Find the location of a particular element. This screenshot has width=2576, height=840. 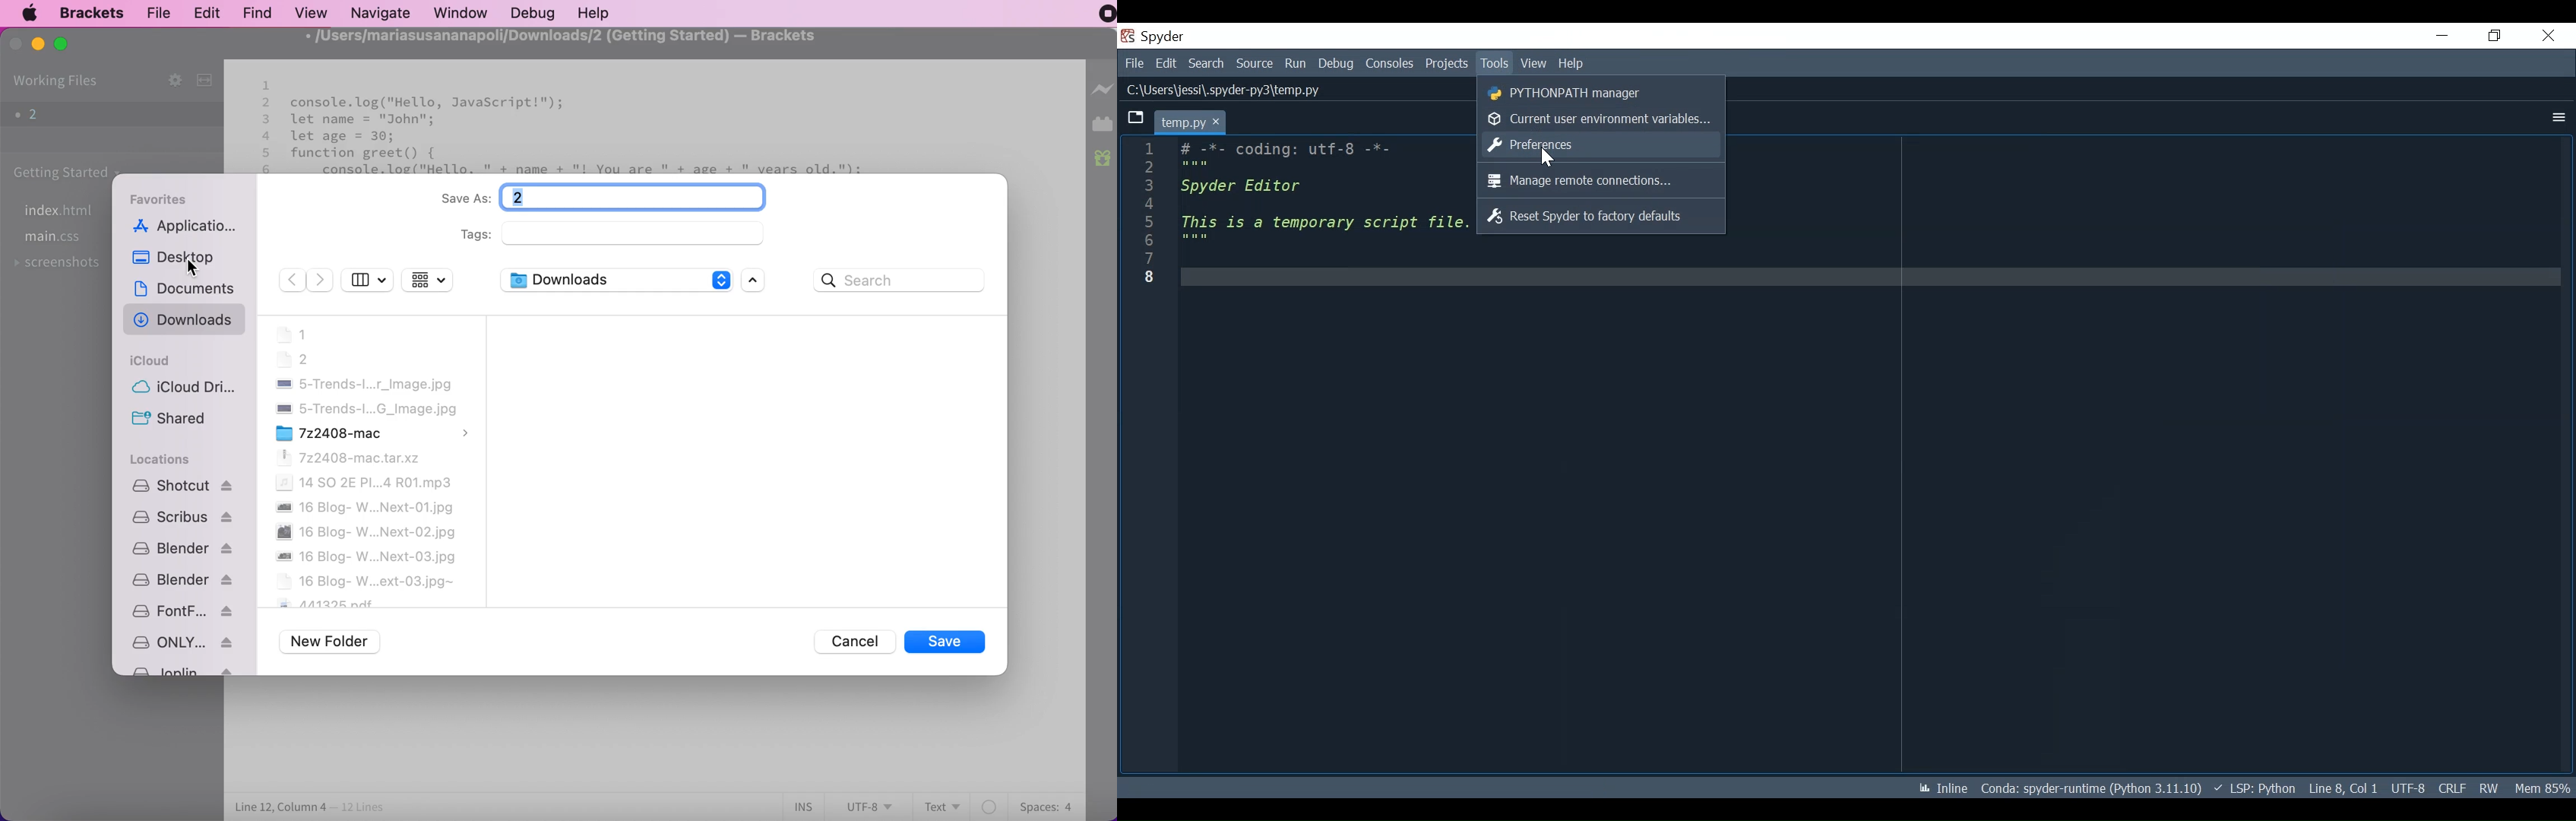

5 is located at coordinates (268, 153).